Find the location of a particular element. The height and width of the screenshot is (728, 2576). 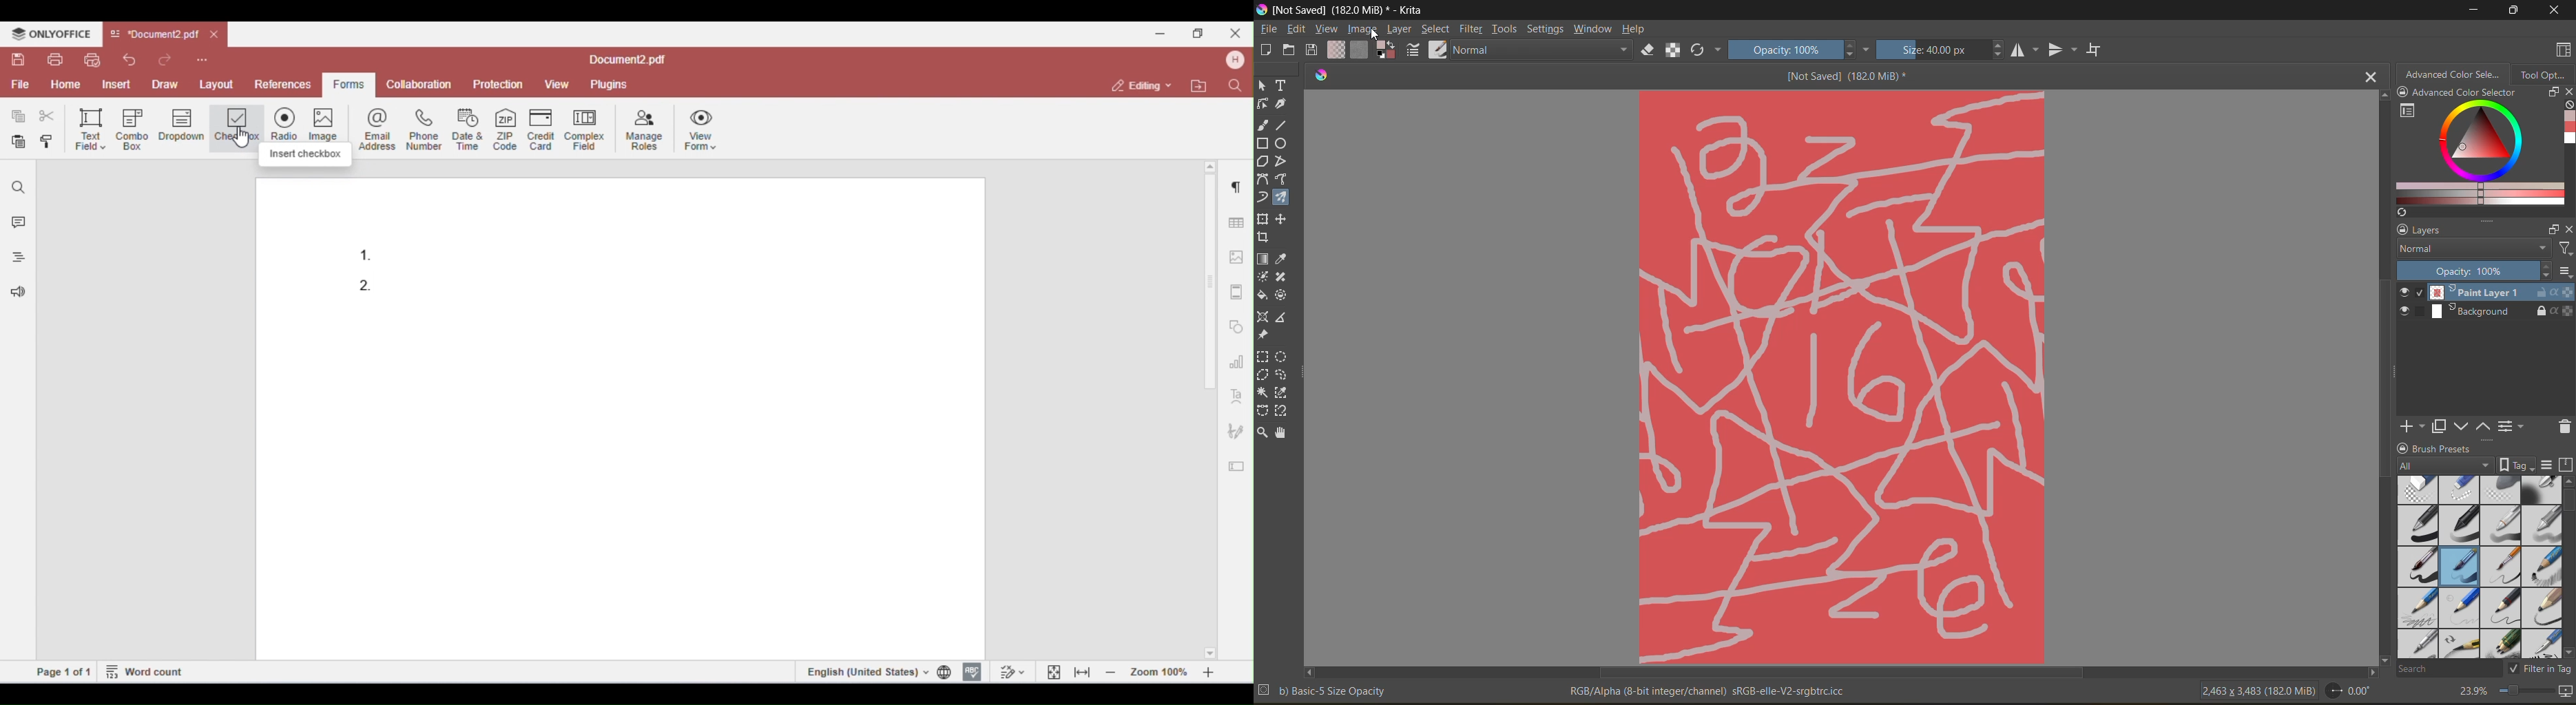

close tab is located at coordinates (2369, 79).